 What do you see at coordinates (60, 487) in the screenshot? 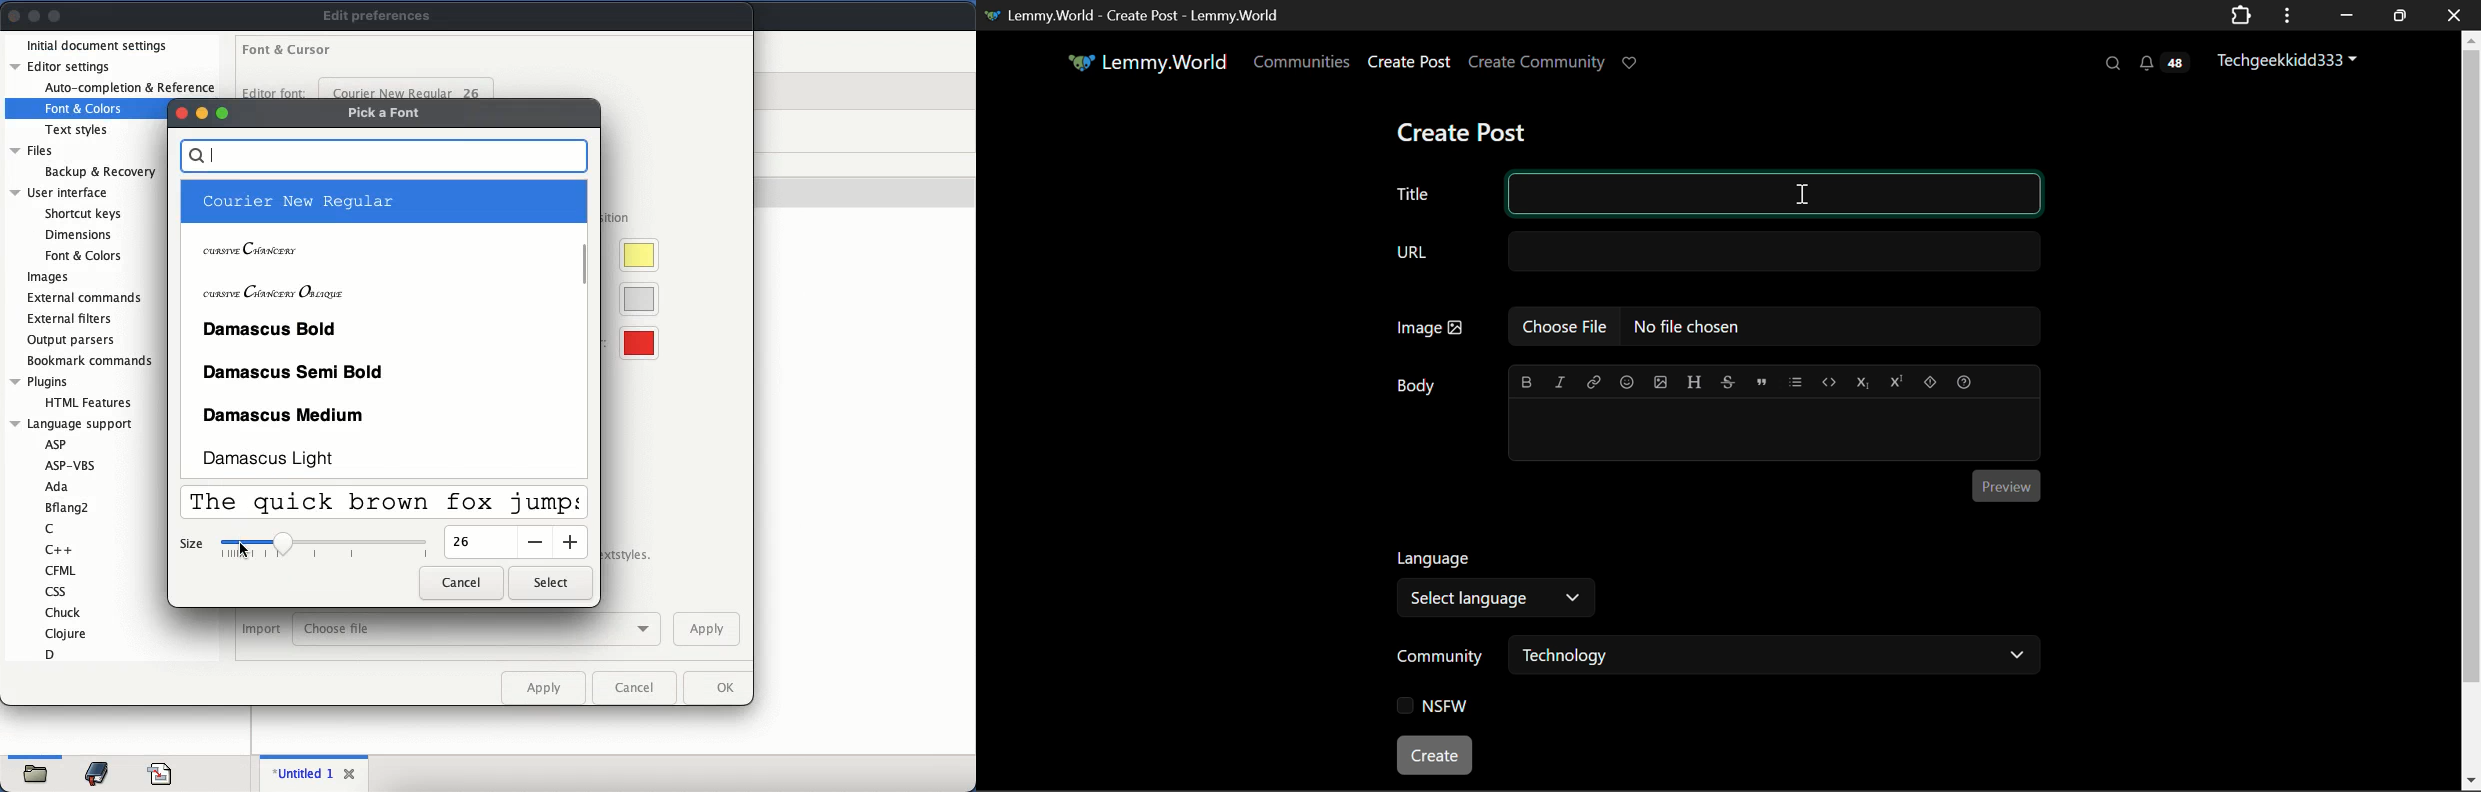
I see `Ada` at bounding box center [60, 487].